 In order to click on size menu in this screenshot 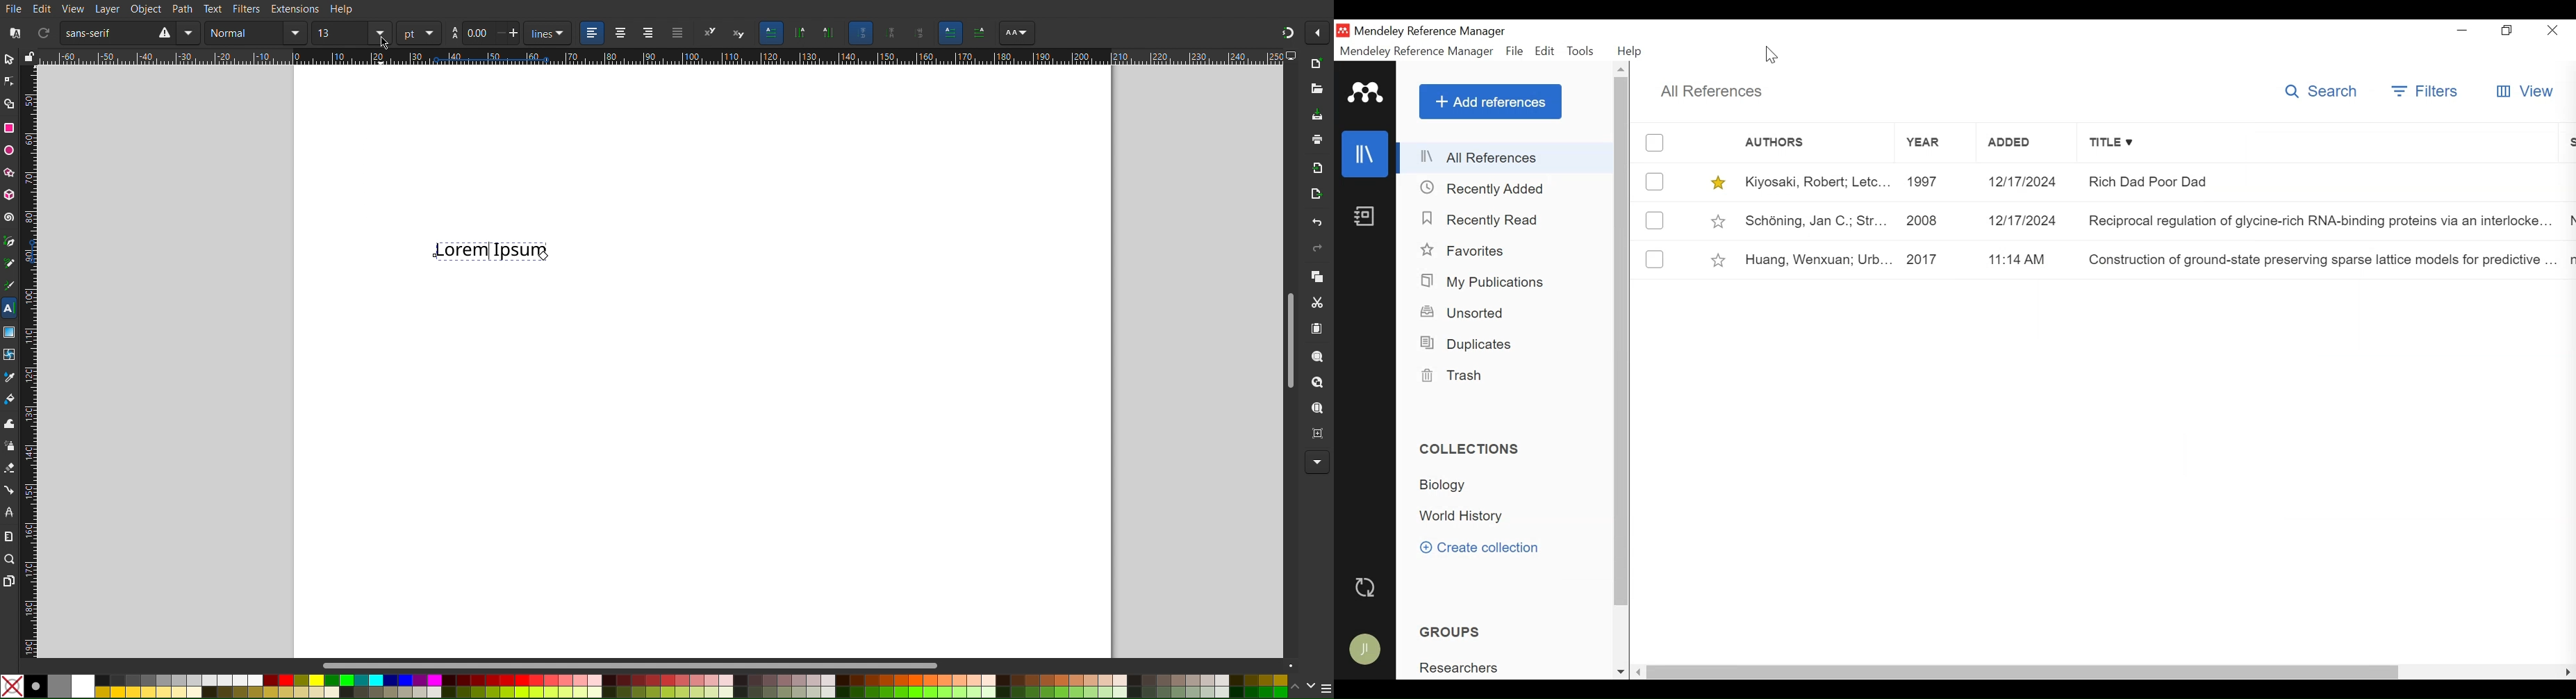, I will do `click(379, 33)`.